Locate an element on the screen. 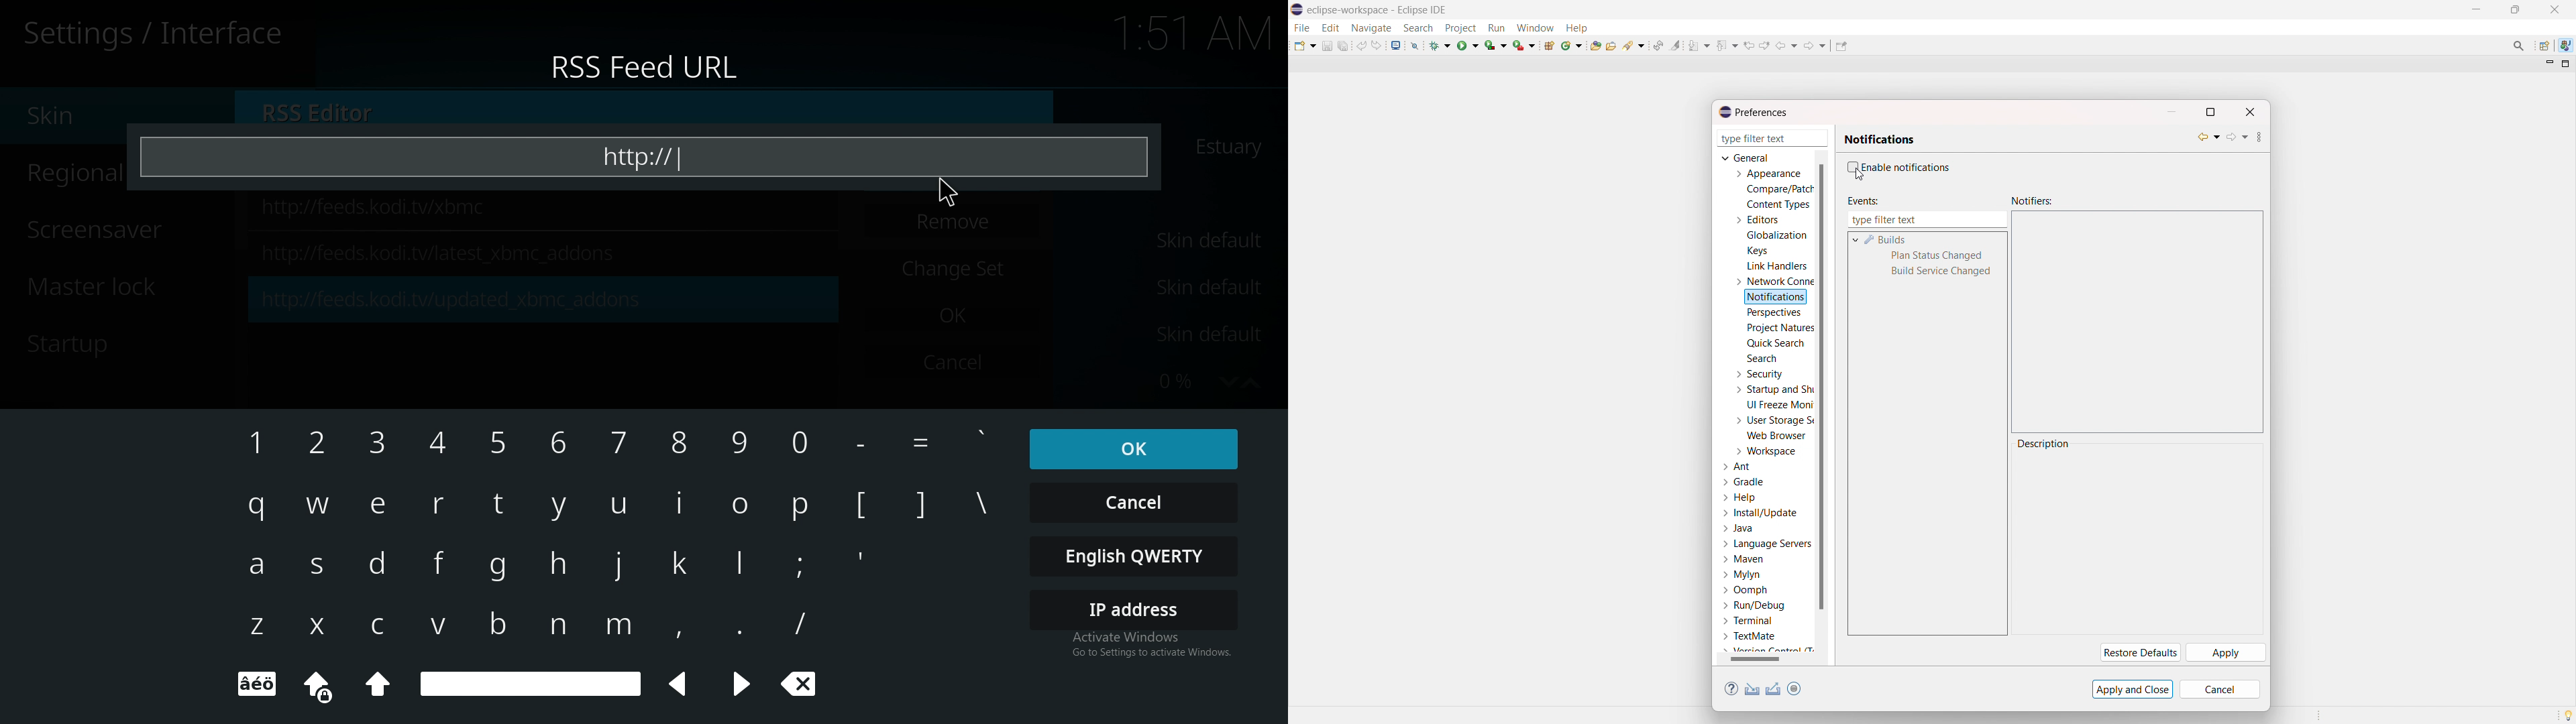 This screenshot has width=2576, height=728. keyboard Input is located at coordinates (499, 624).